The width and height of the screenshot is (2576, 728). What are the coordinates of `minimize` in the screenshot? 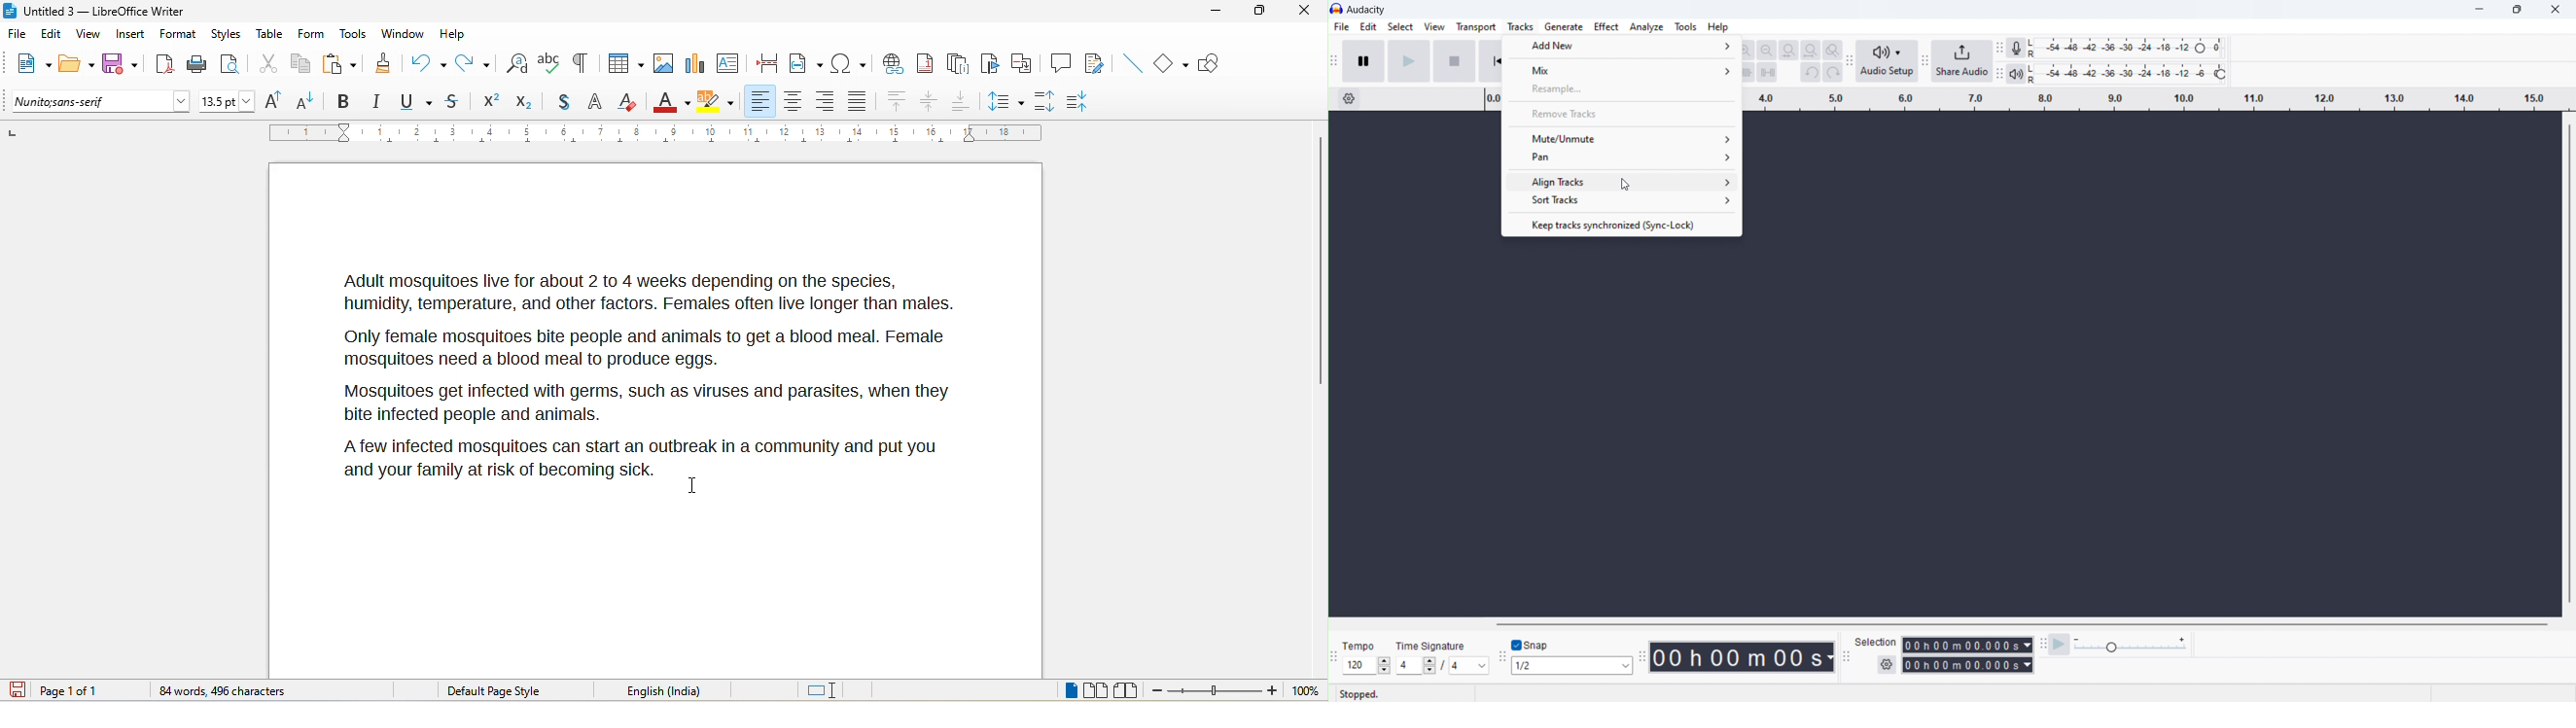 It's located at (1215, 13).